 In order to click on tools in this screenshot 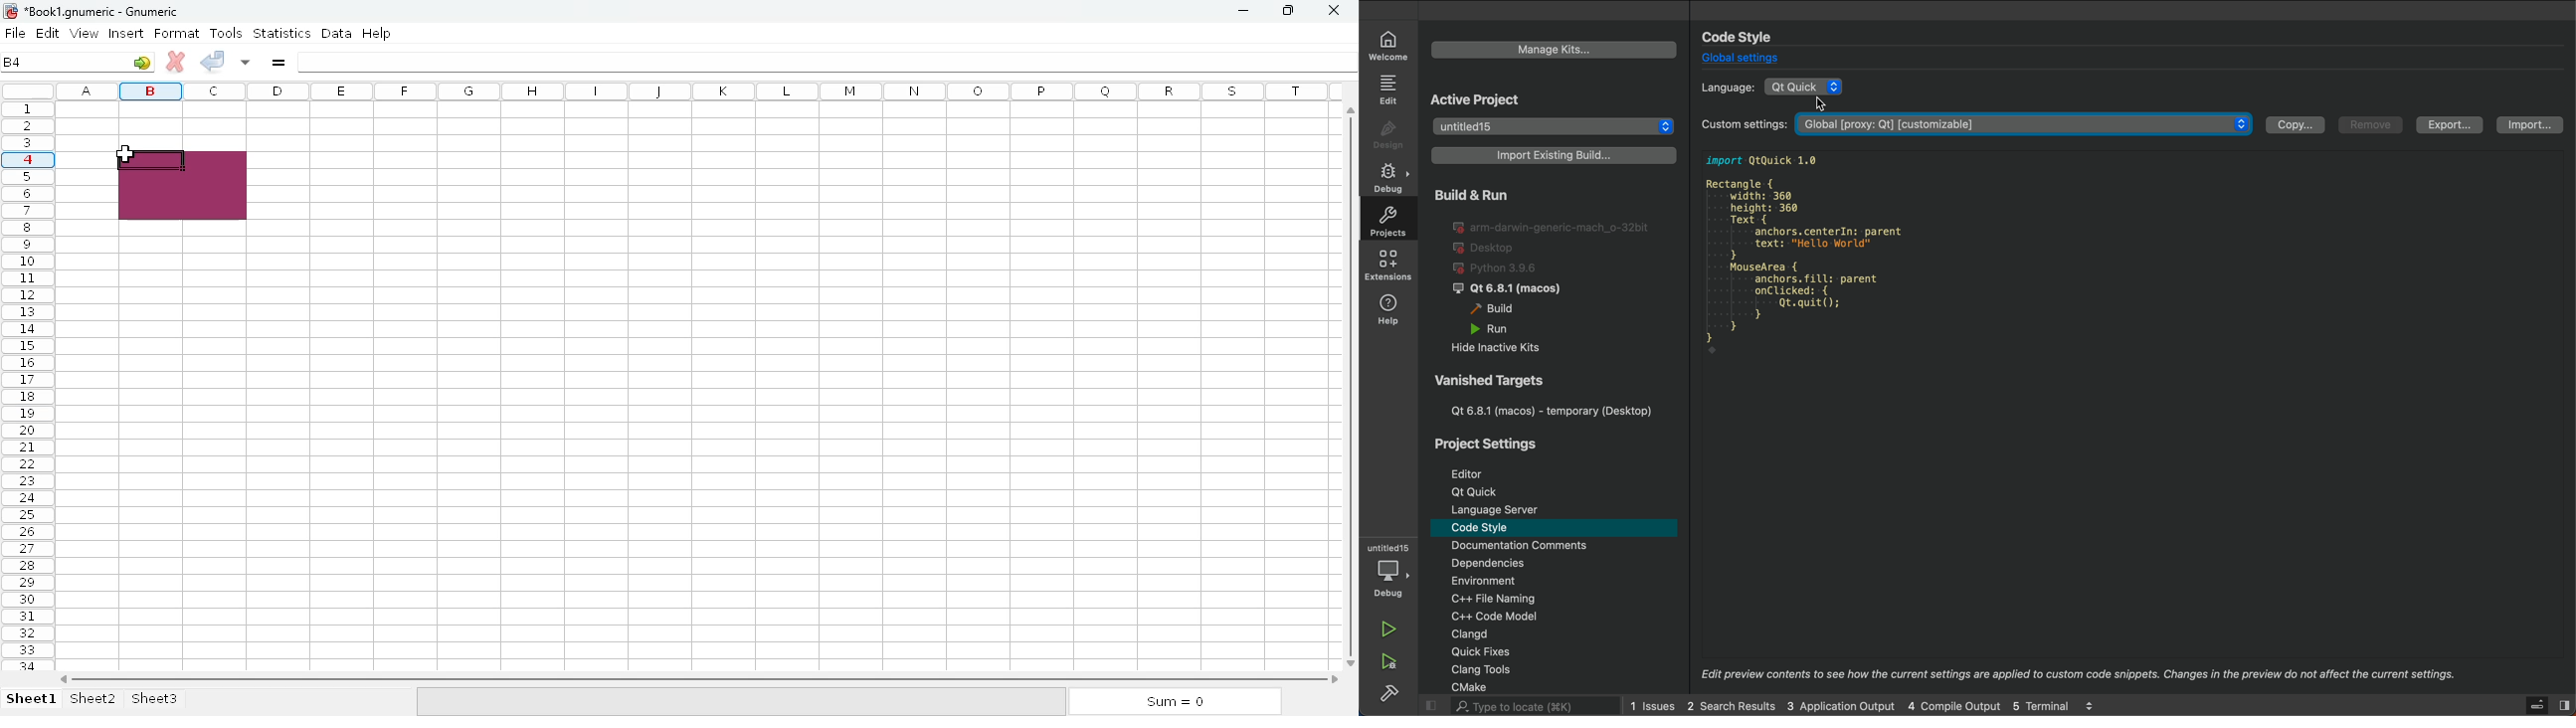, I will do `click(1493, 670)`.